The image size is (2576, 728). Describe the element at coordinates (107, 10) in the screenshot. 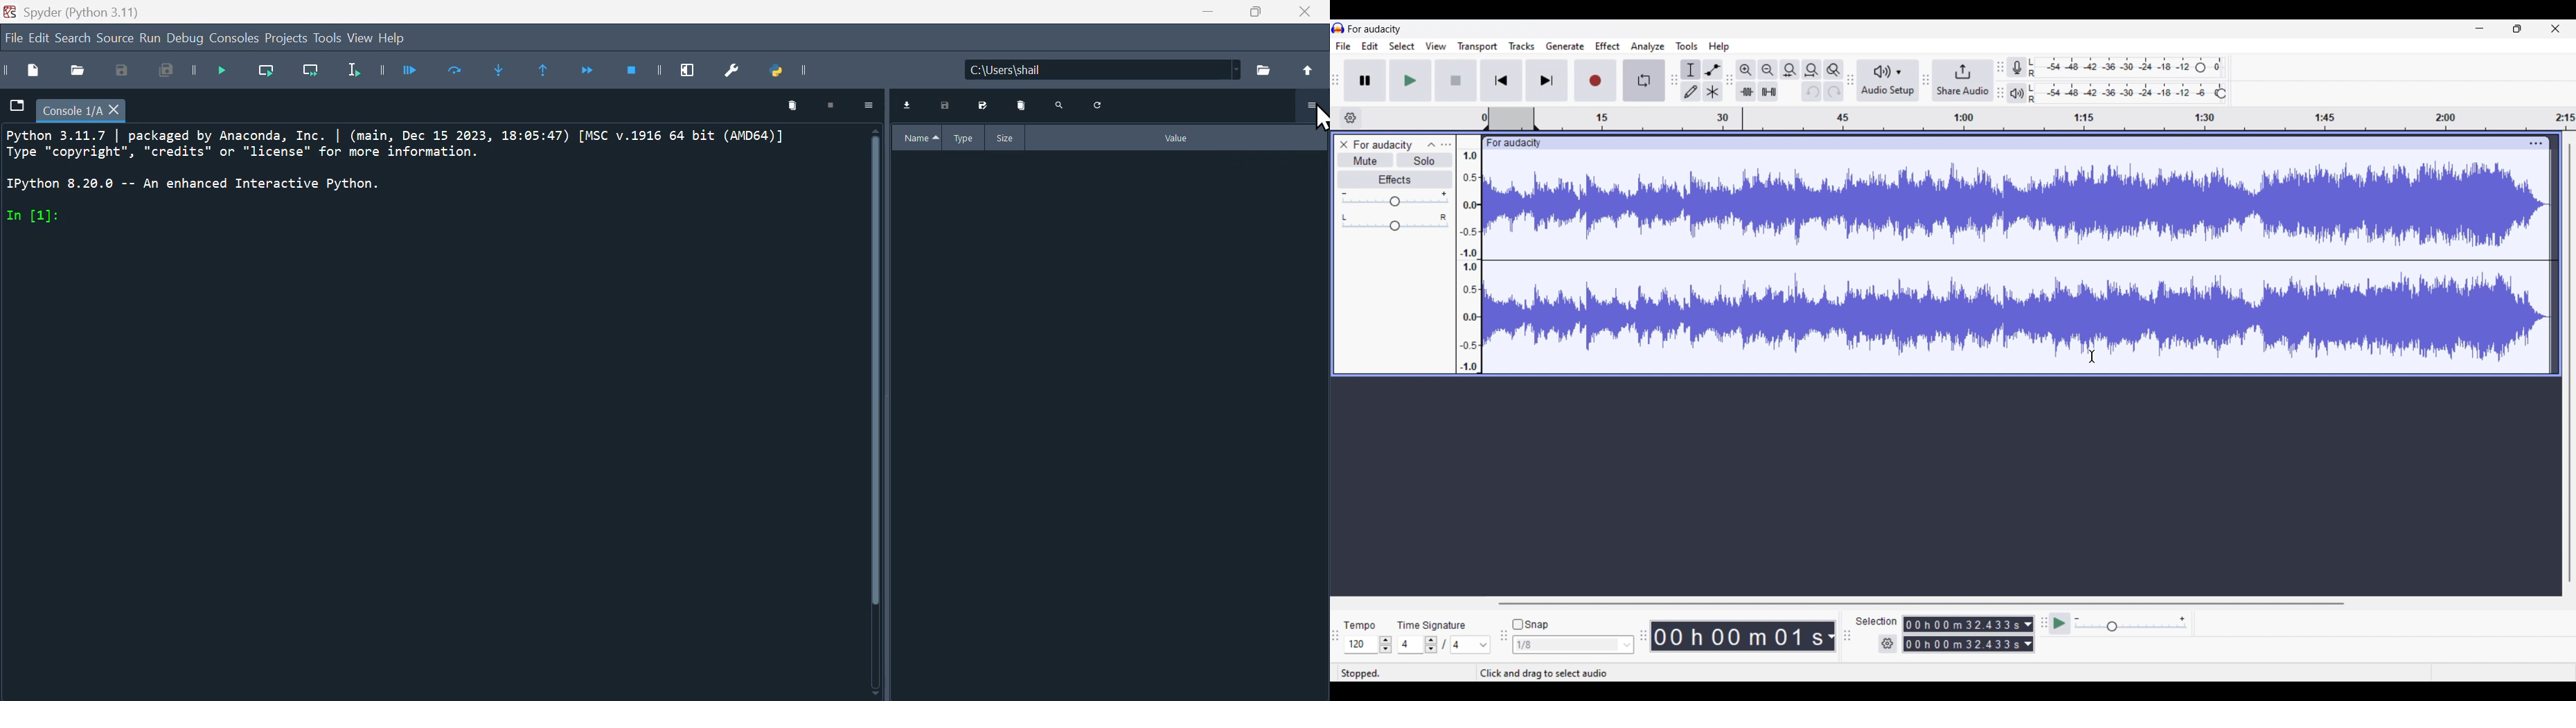

I see `Spyder` at that location.